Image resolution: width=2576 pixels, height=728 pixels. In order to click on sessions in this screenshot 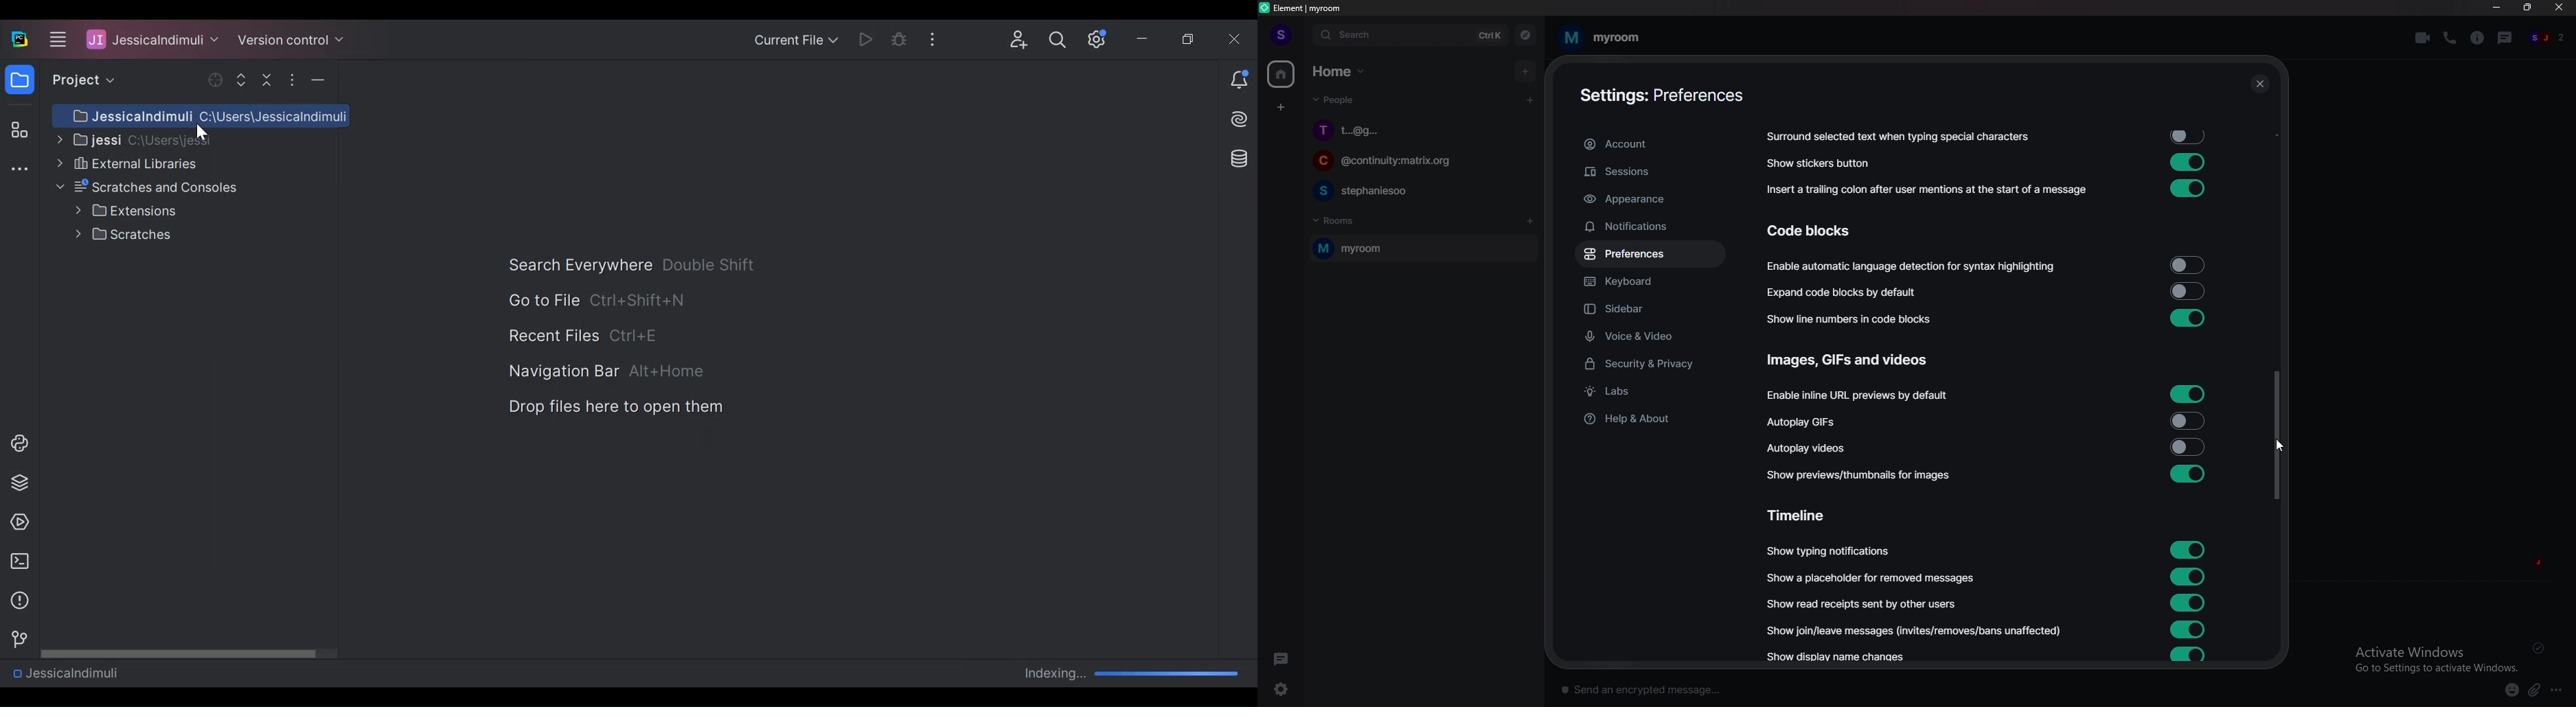, I will do `click(1649, 172)`.